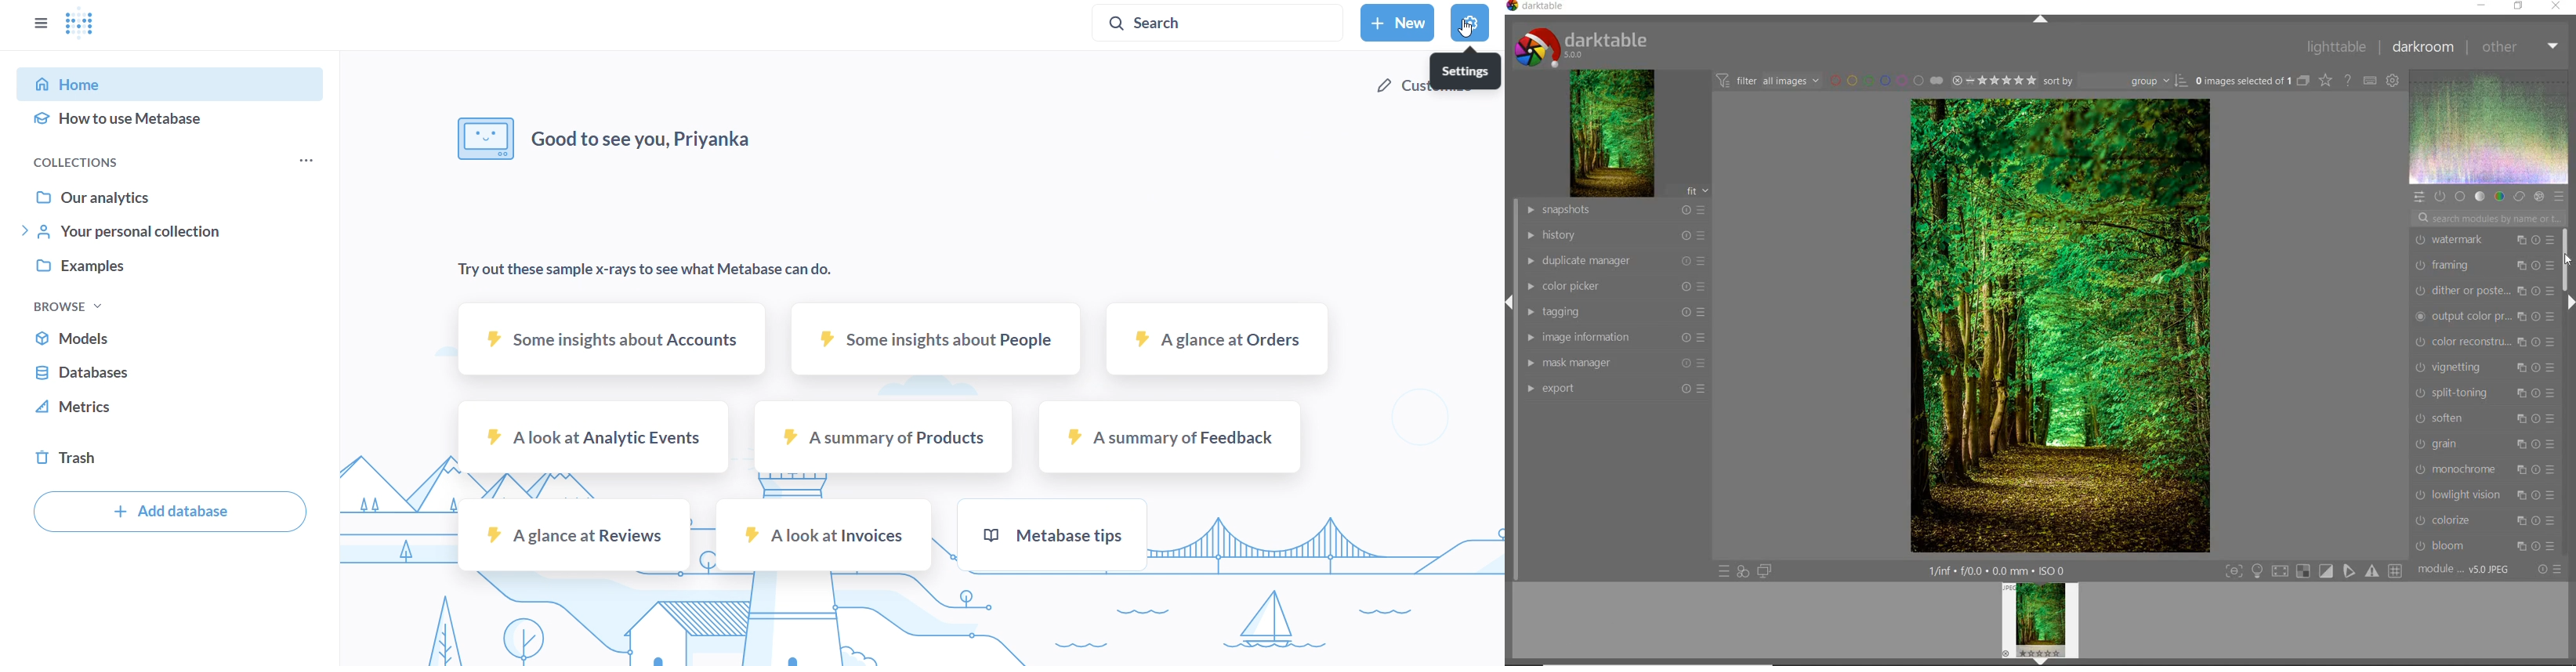 This screenshot has height=672, width=2576. I want to click on QUICK ACCESS FOR APPLYING OF YOUR STYLES, so click(1742, 572).